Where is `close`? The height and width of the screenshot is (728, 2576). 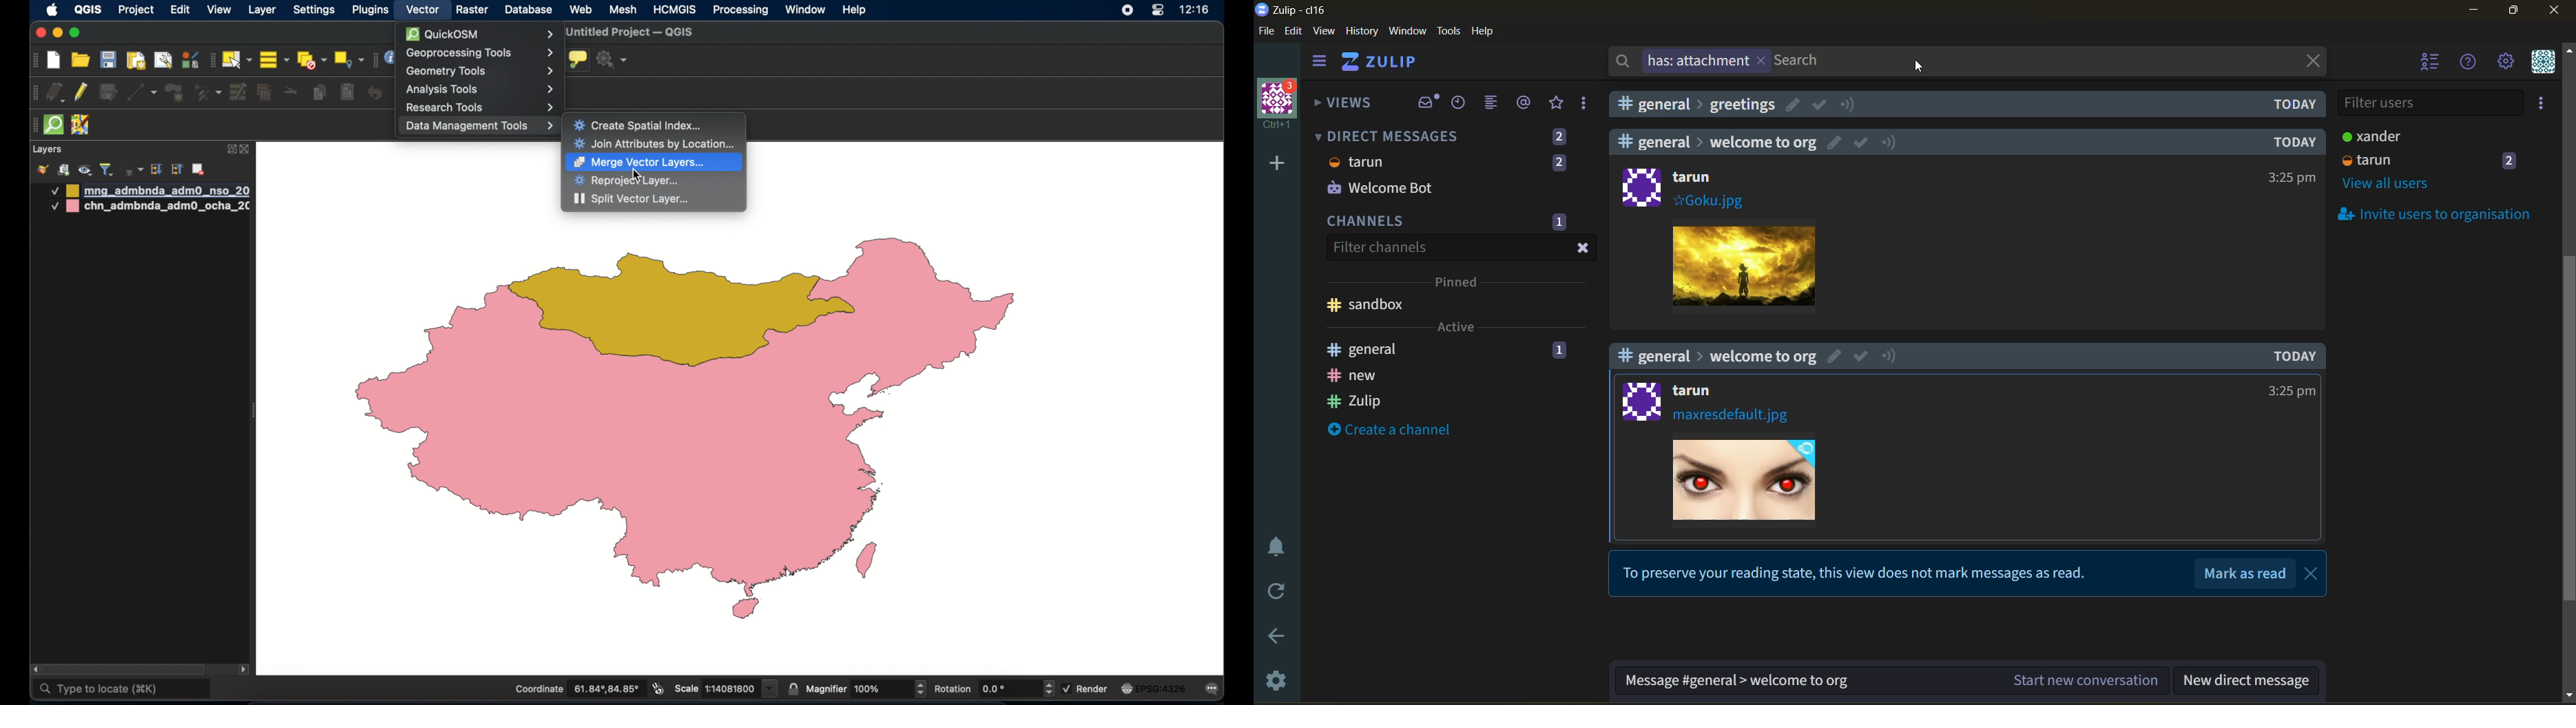
close is located at coordinates (1584, 249).